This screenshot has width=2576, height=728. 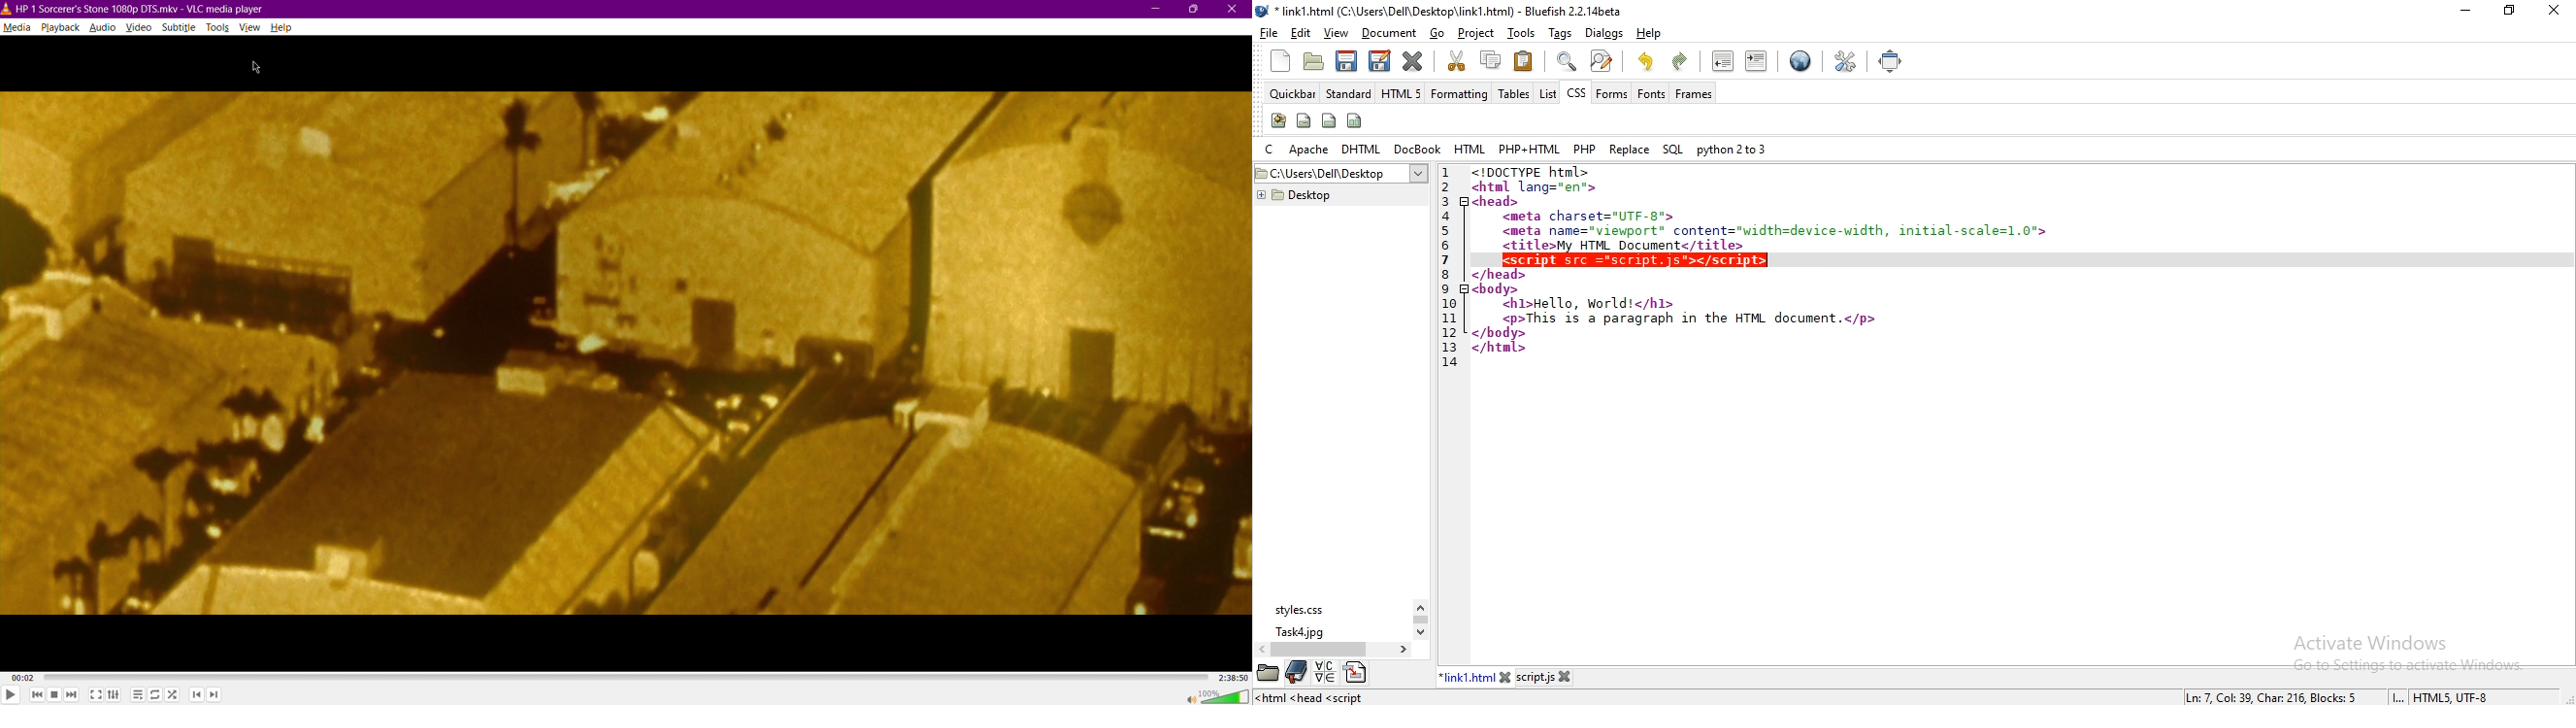 I want to click on Subtitle, so click(x=180, y=29).